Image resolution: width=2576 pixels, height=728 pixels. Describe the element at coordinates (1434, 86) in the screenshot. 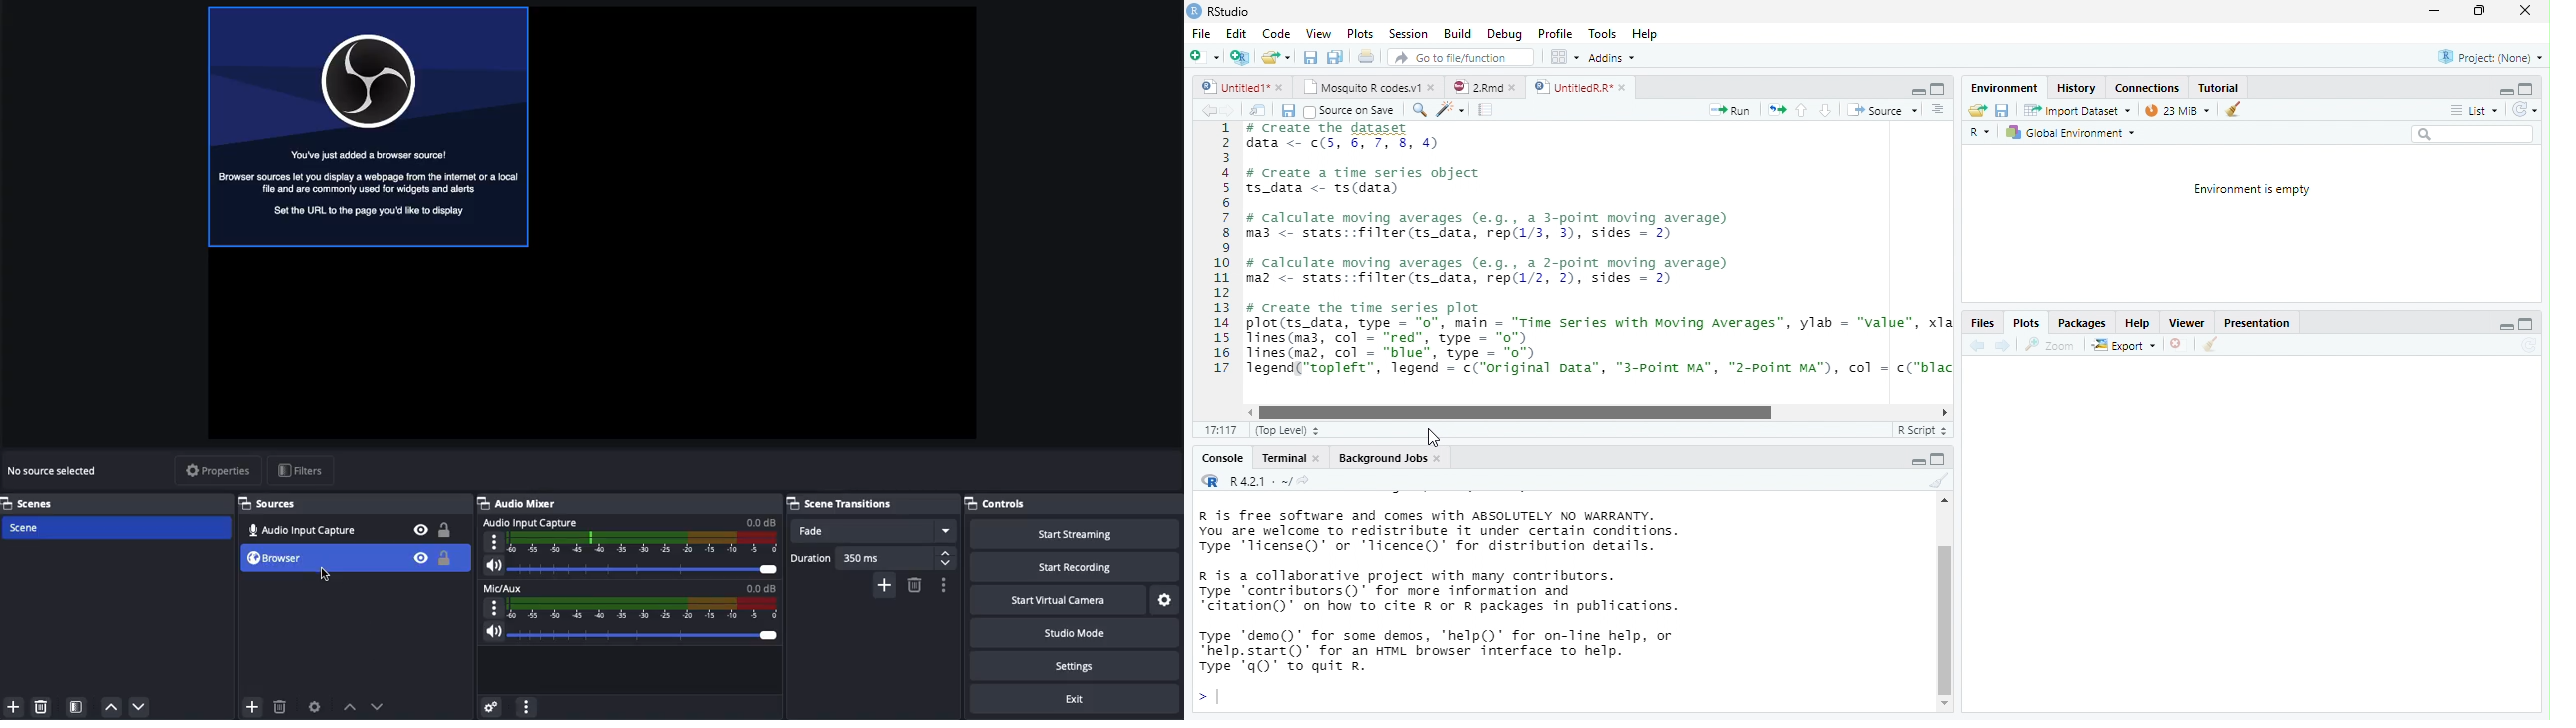

I see `close` at that location.